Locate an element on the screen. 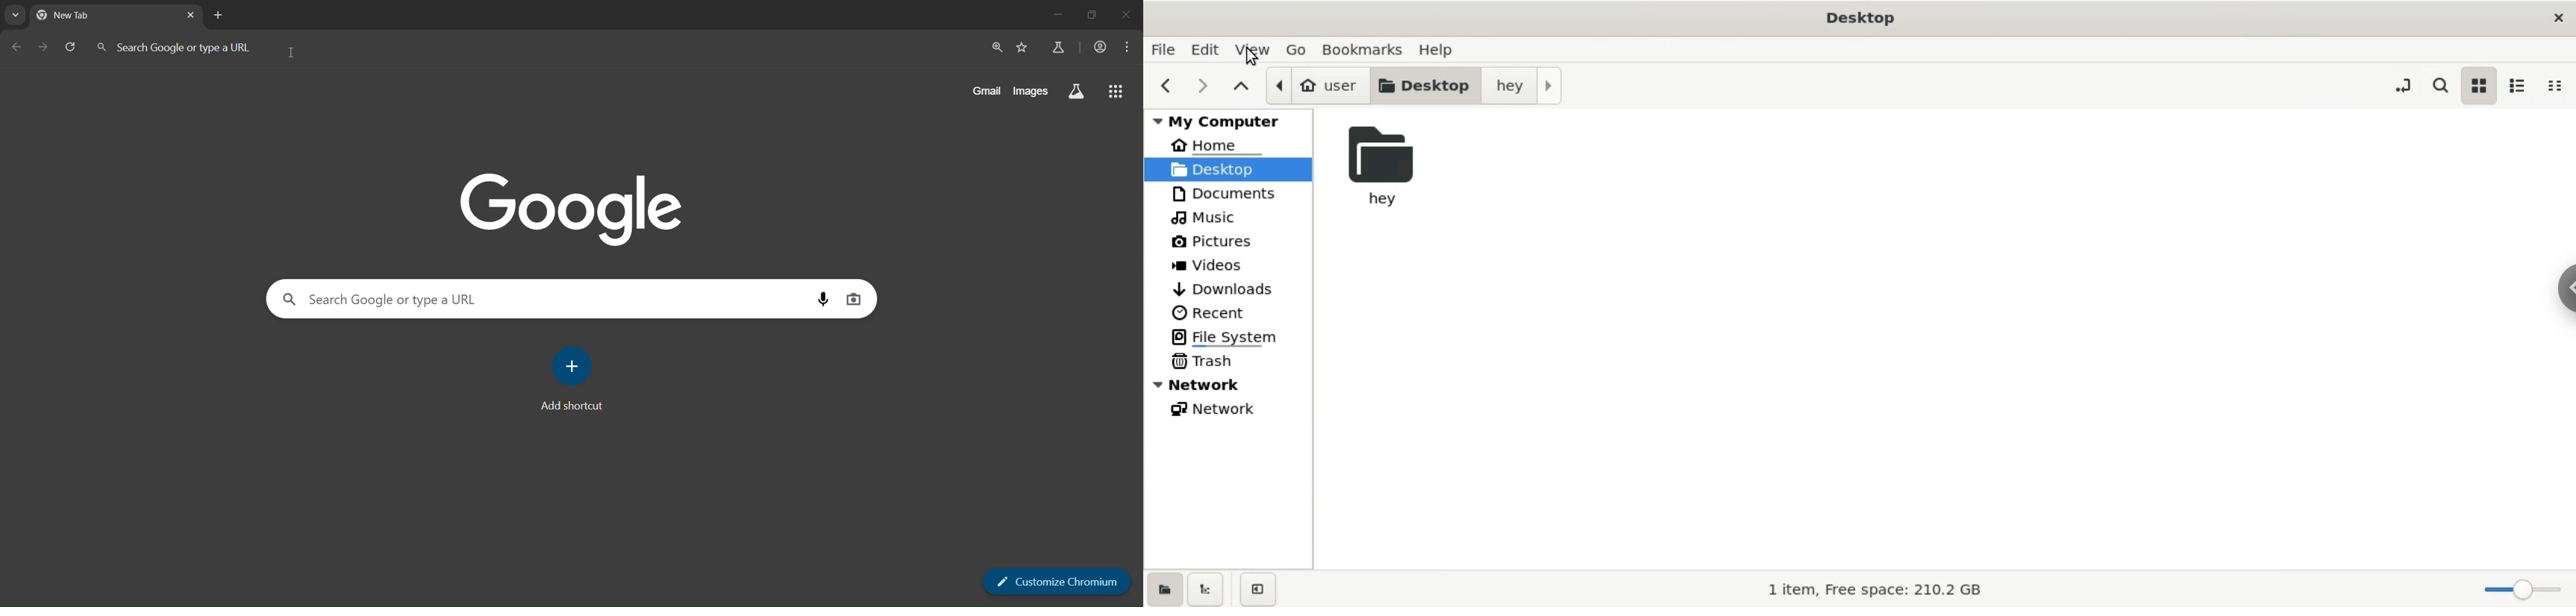 This screenshot has height=616, width=2576. search bar is located at coordinates (535, 299).